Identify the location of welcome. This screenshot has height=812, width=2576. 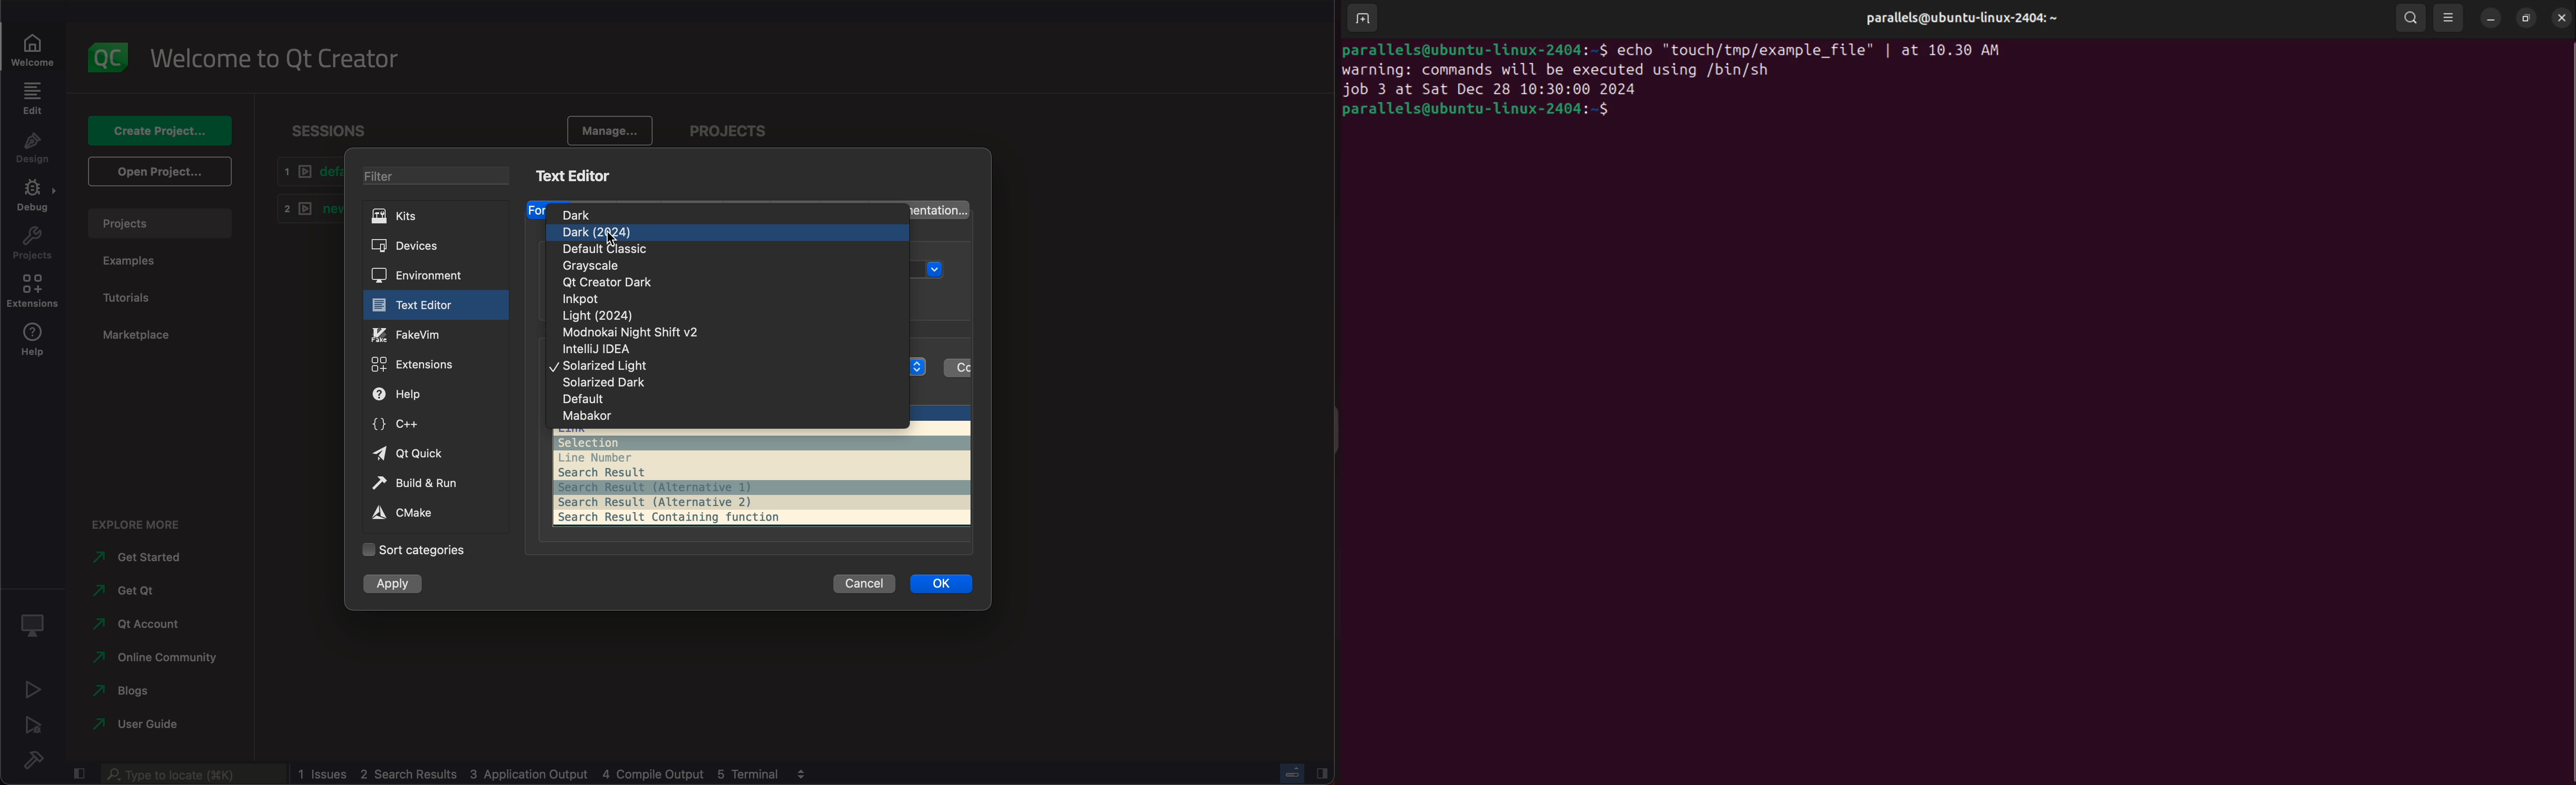
(36, 44).